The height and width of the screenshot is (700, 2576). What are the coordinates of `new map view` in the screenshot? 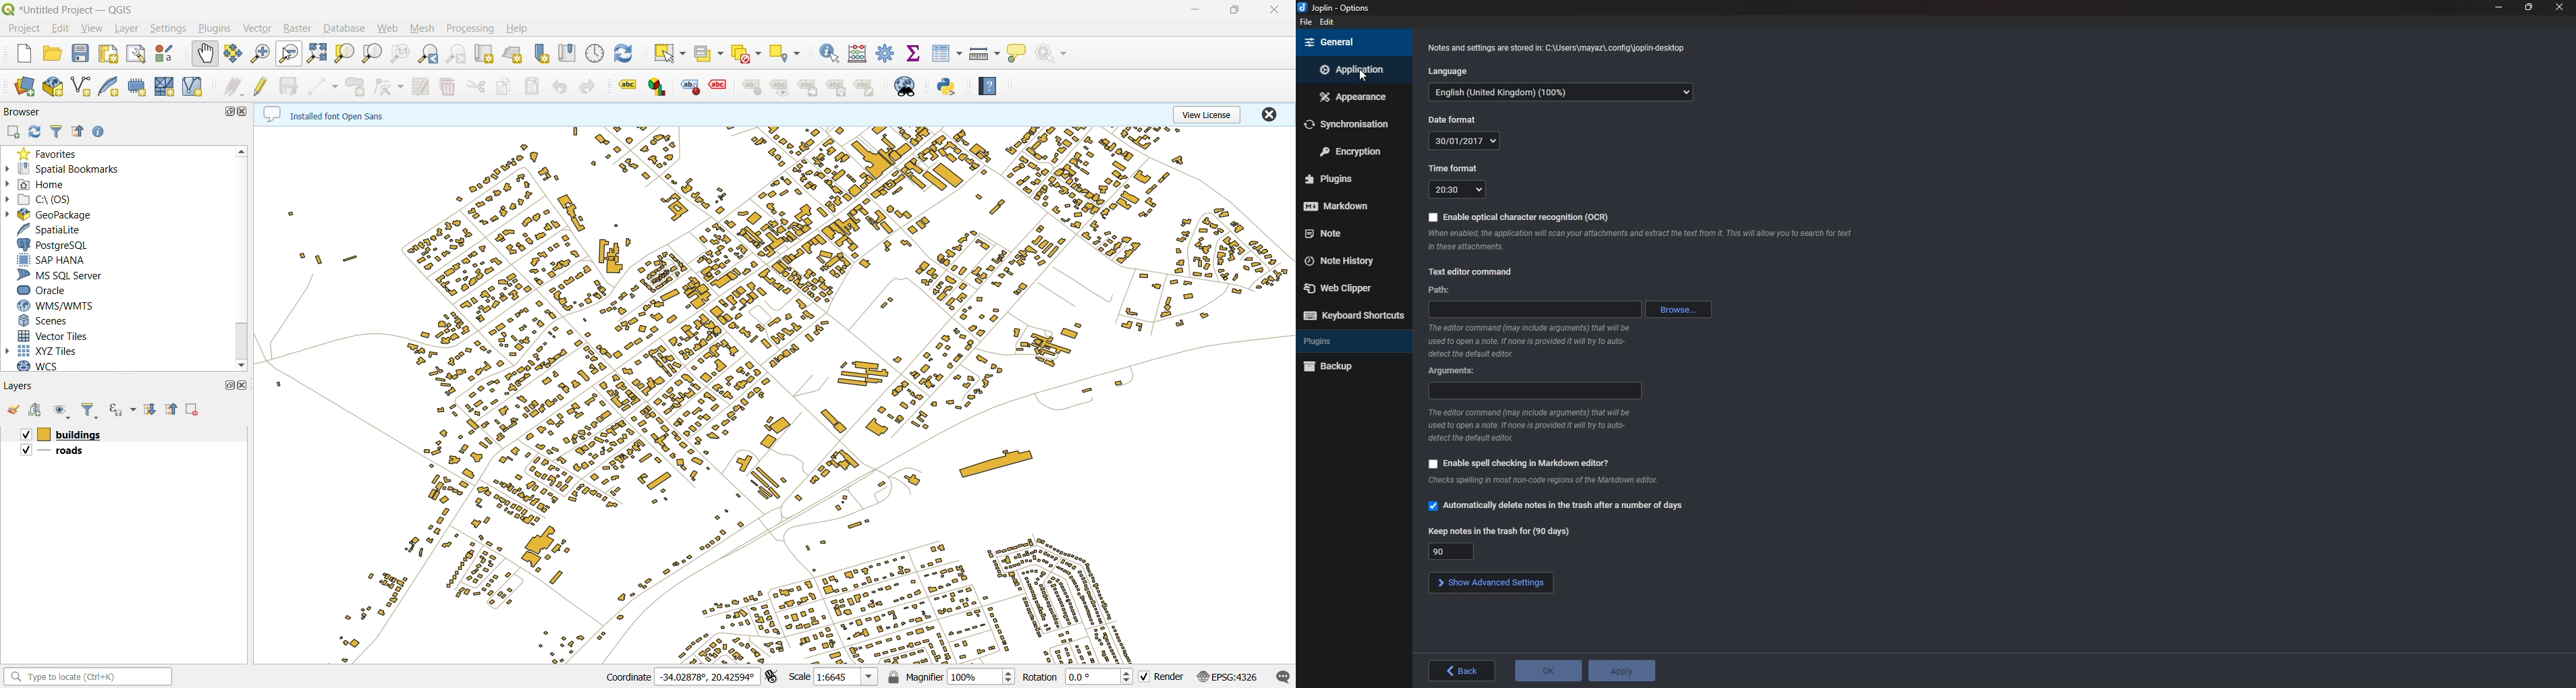 It's located at (485, 55).